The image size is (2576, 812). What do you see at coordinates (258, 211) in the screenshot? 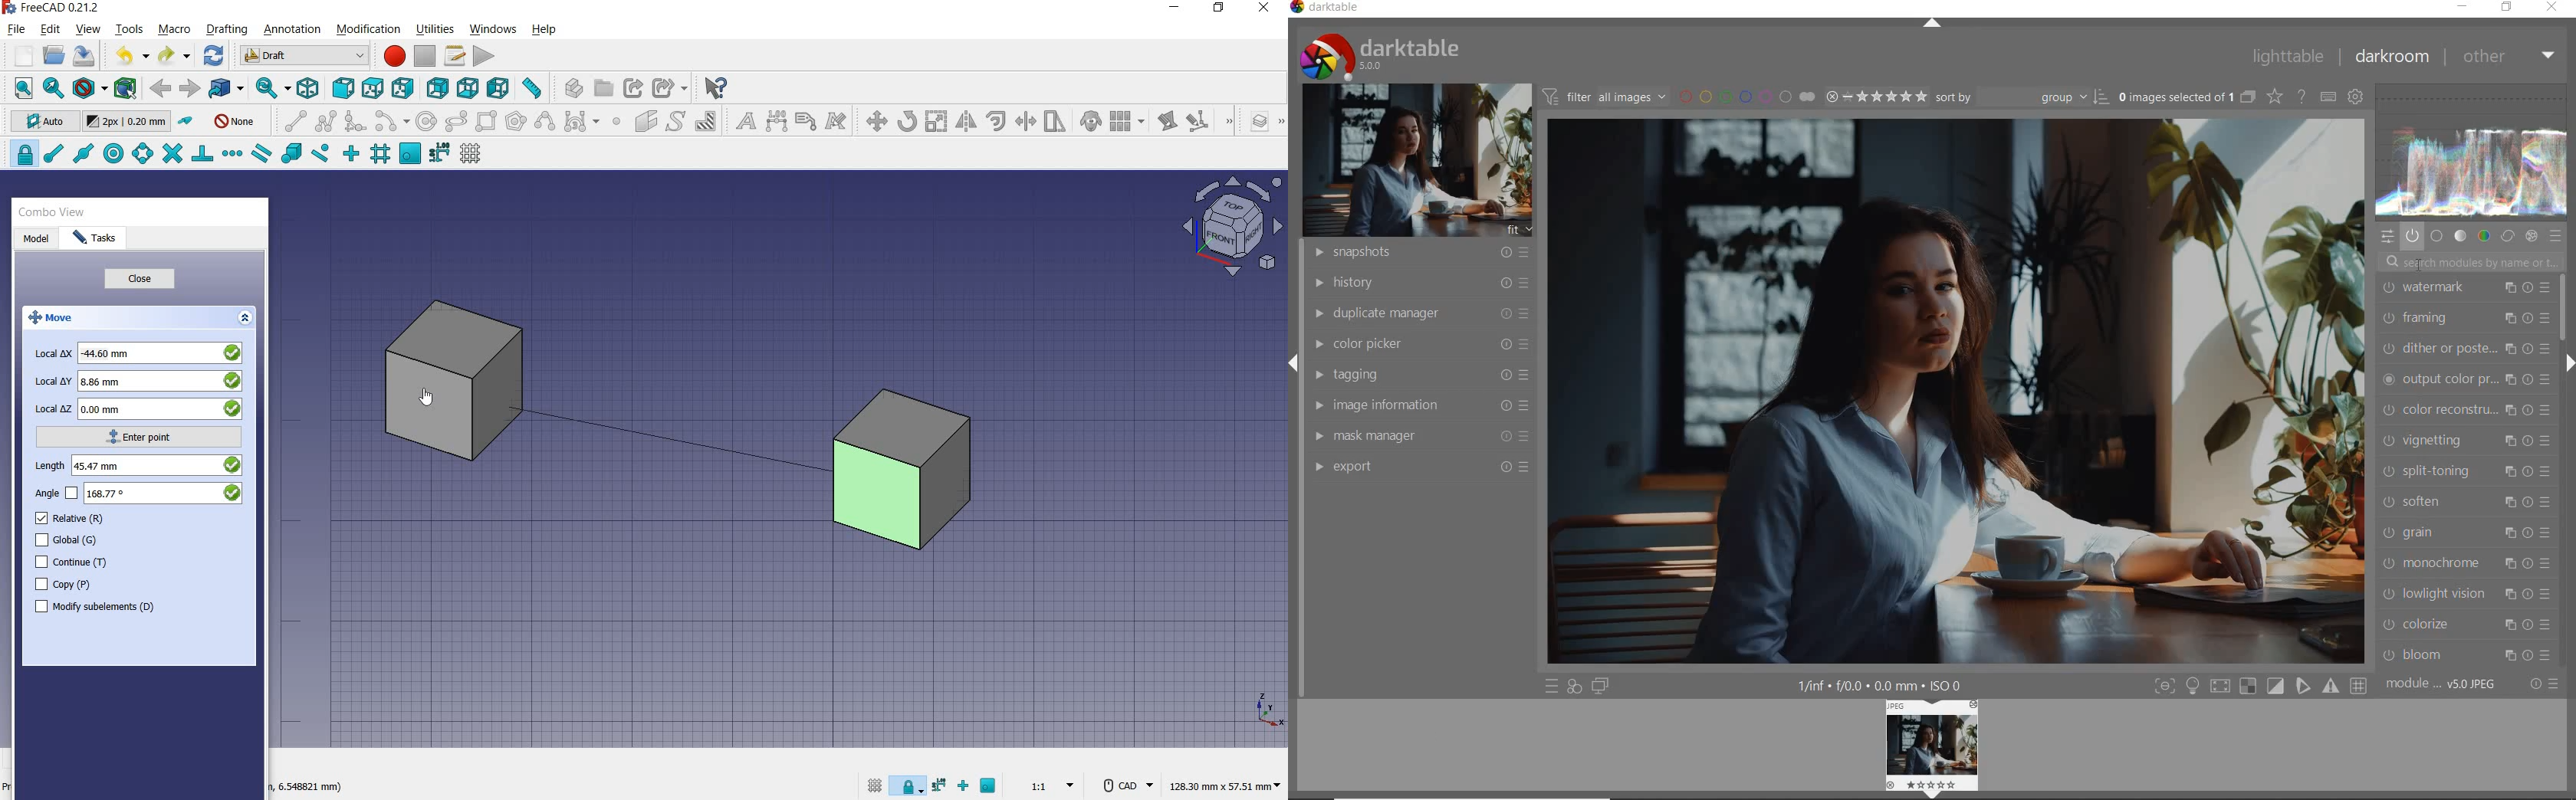
I see `close` at bounding box center [258, 211].